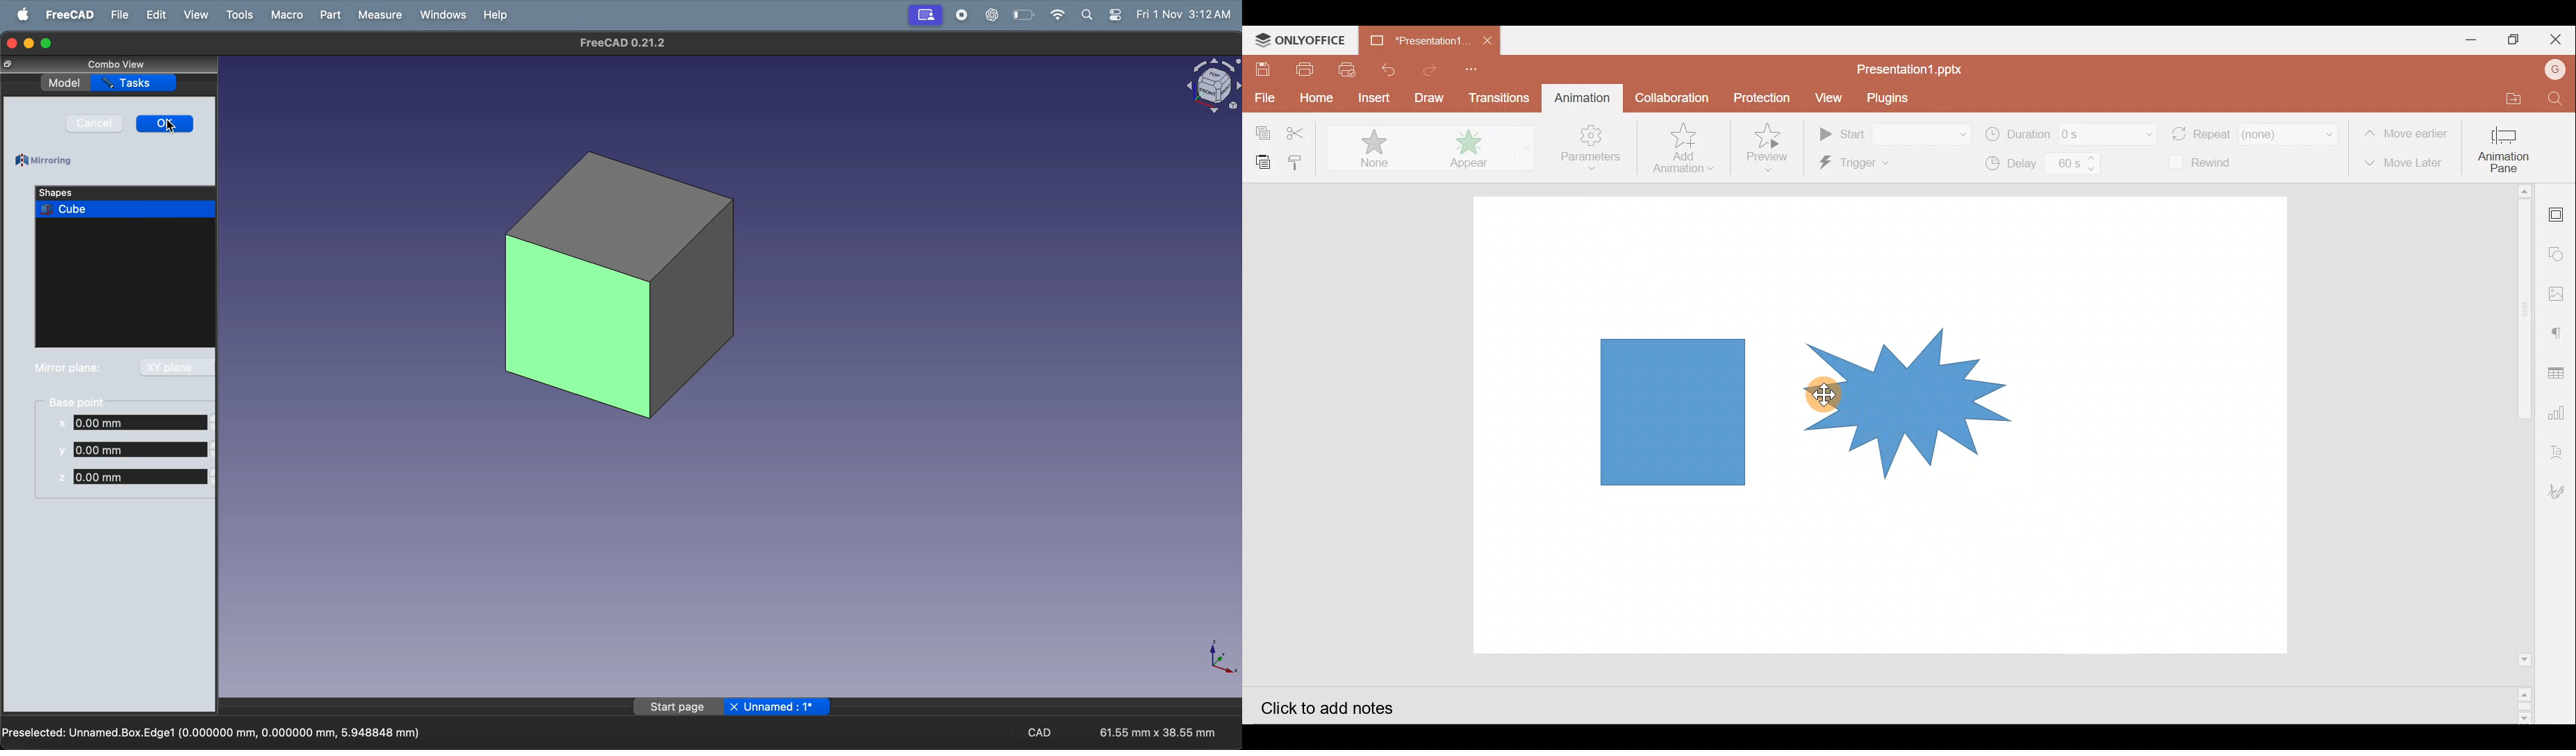 This screenshot has width=2576, height=756. I want to click on Group of shape on presentation slide, so click(1809, 410).